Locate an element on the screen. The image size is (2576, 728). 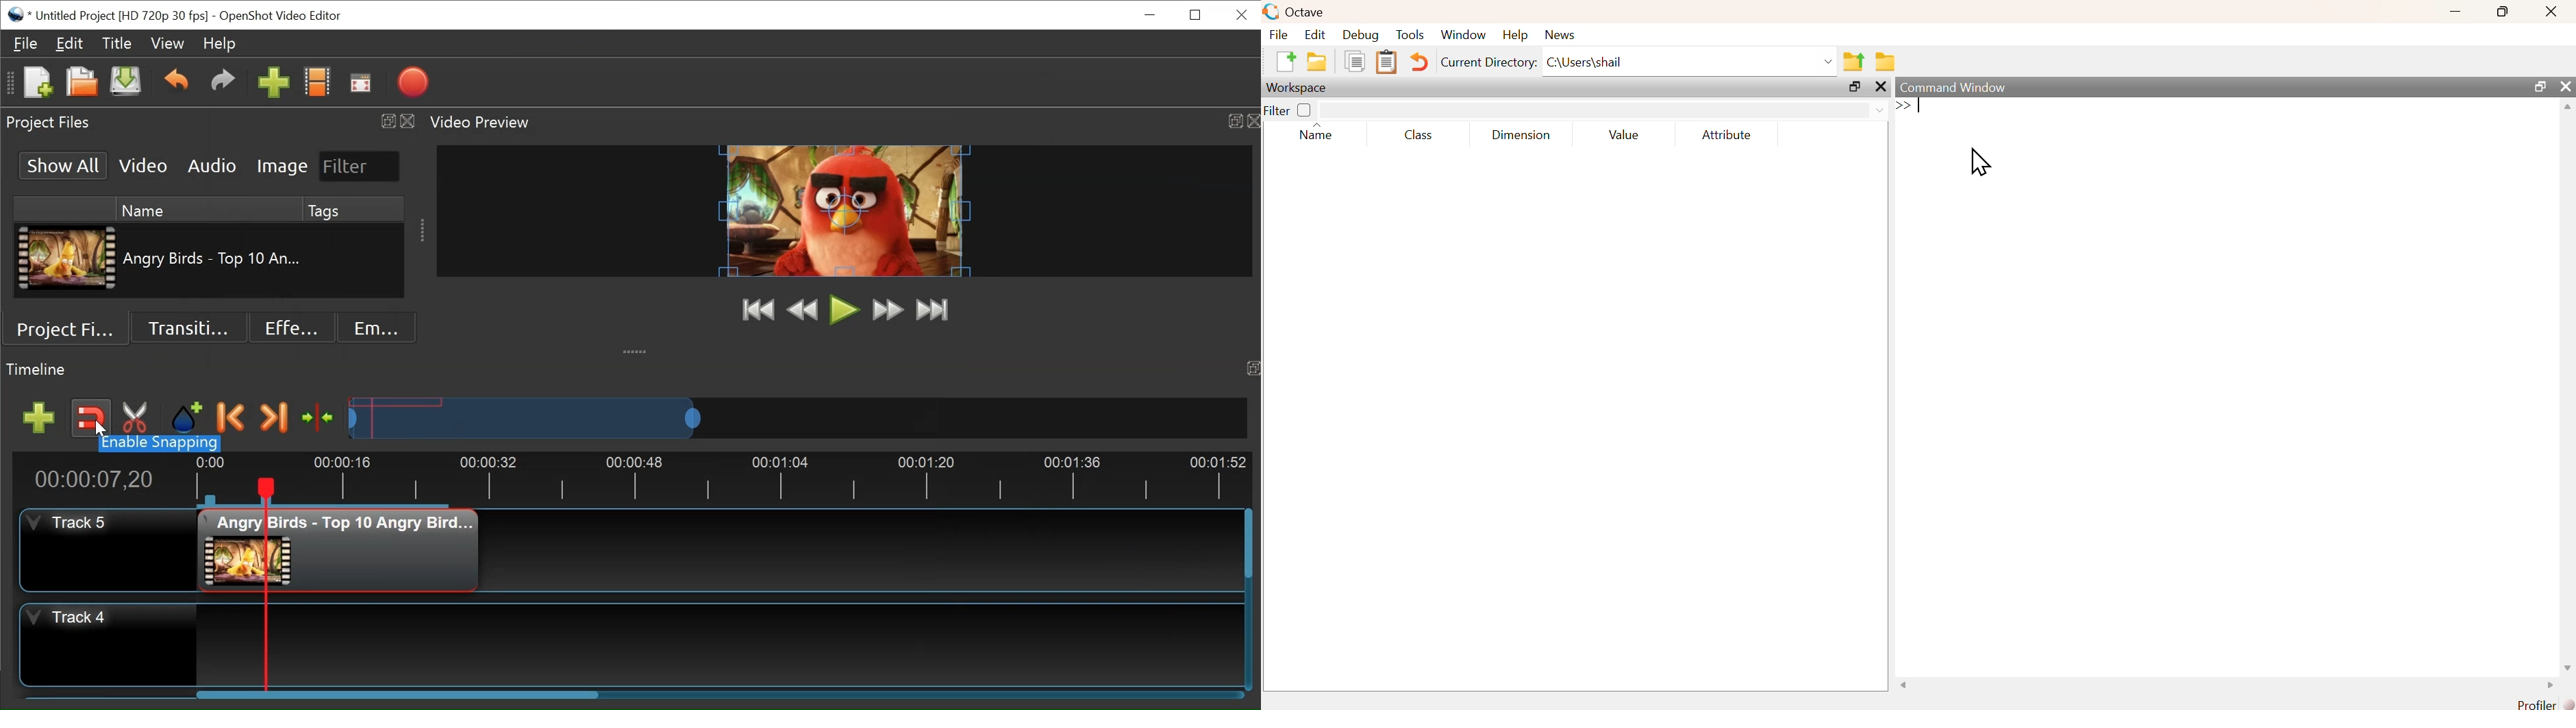
maximize is located at coordinates (2539, 85).